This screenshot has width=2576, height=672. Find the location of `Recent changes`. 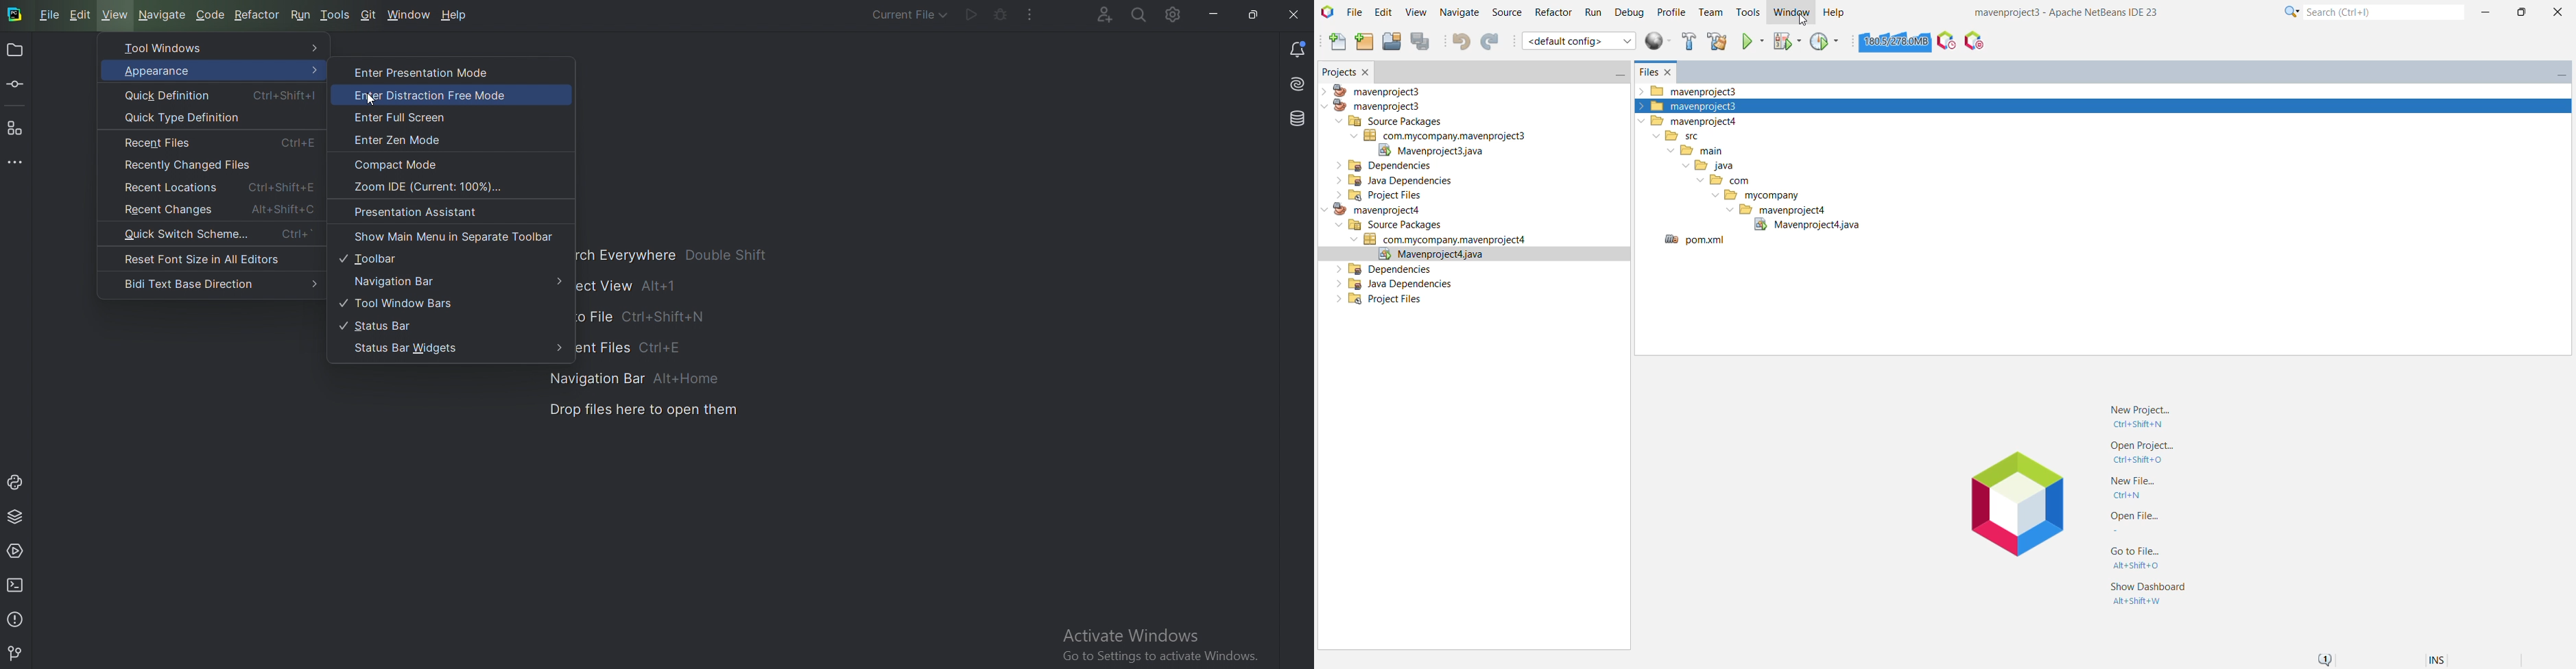

Recent changes is located at coordinates (218, 208).